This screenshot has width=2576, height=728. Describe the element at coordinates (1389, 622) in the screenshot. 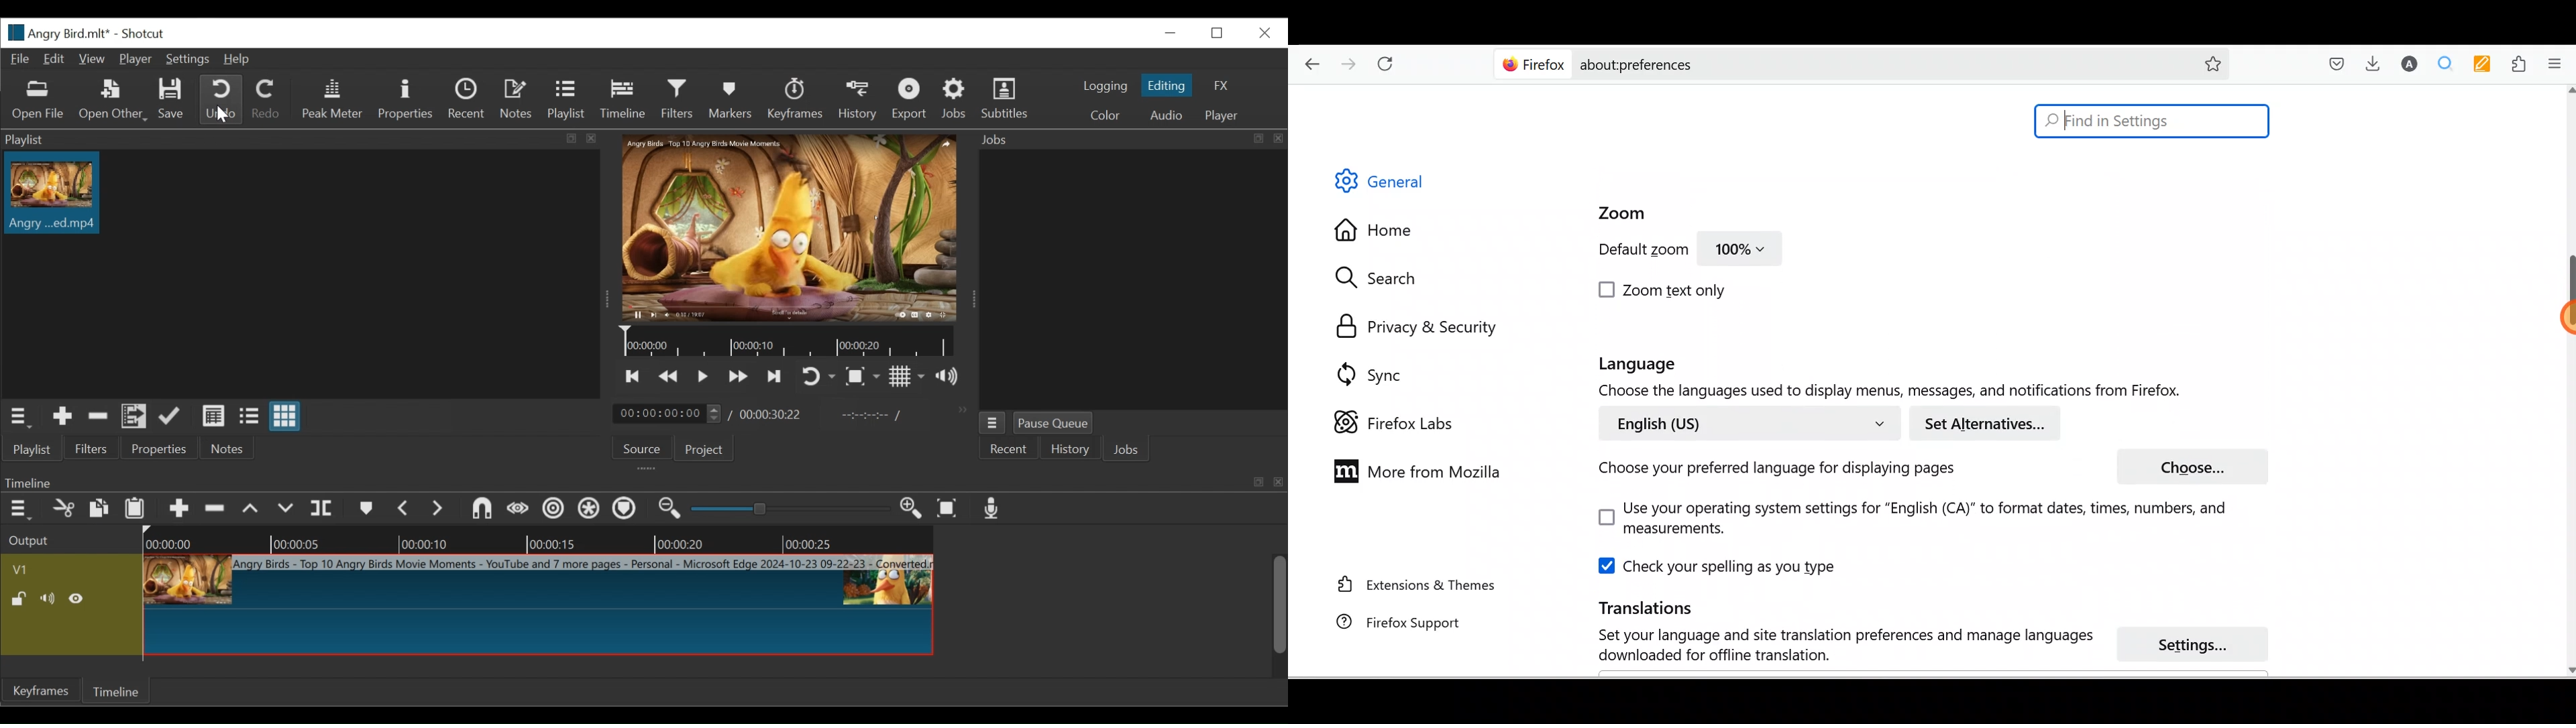

I see `Firefox support` at that location.